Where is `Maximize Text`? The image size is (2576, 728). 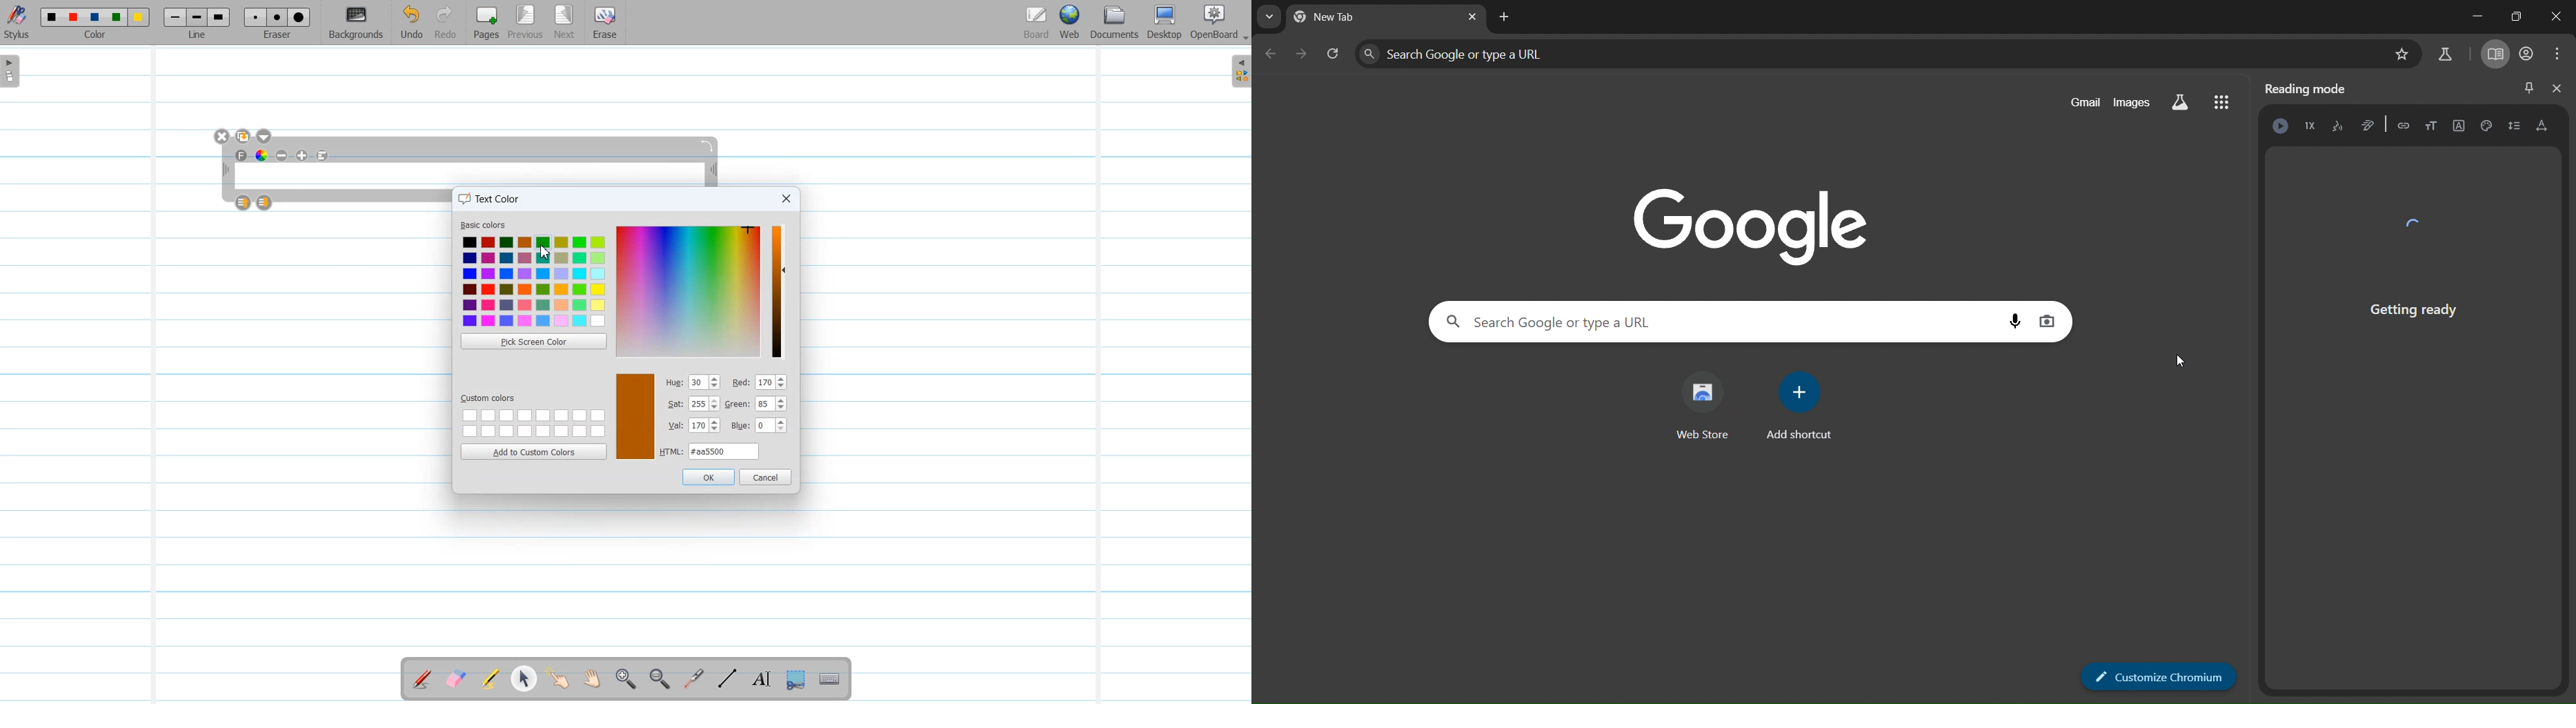 Maximize Text is located at coordinates (303, 155).